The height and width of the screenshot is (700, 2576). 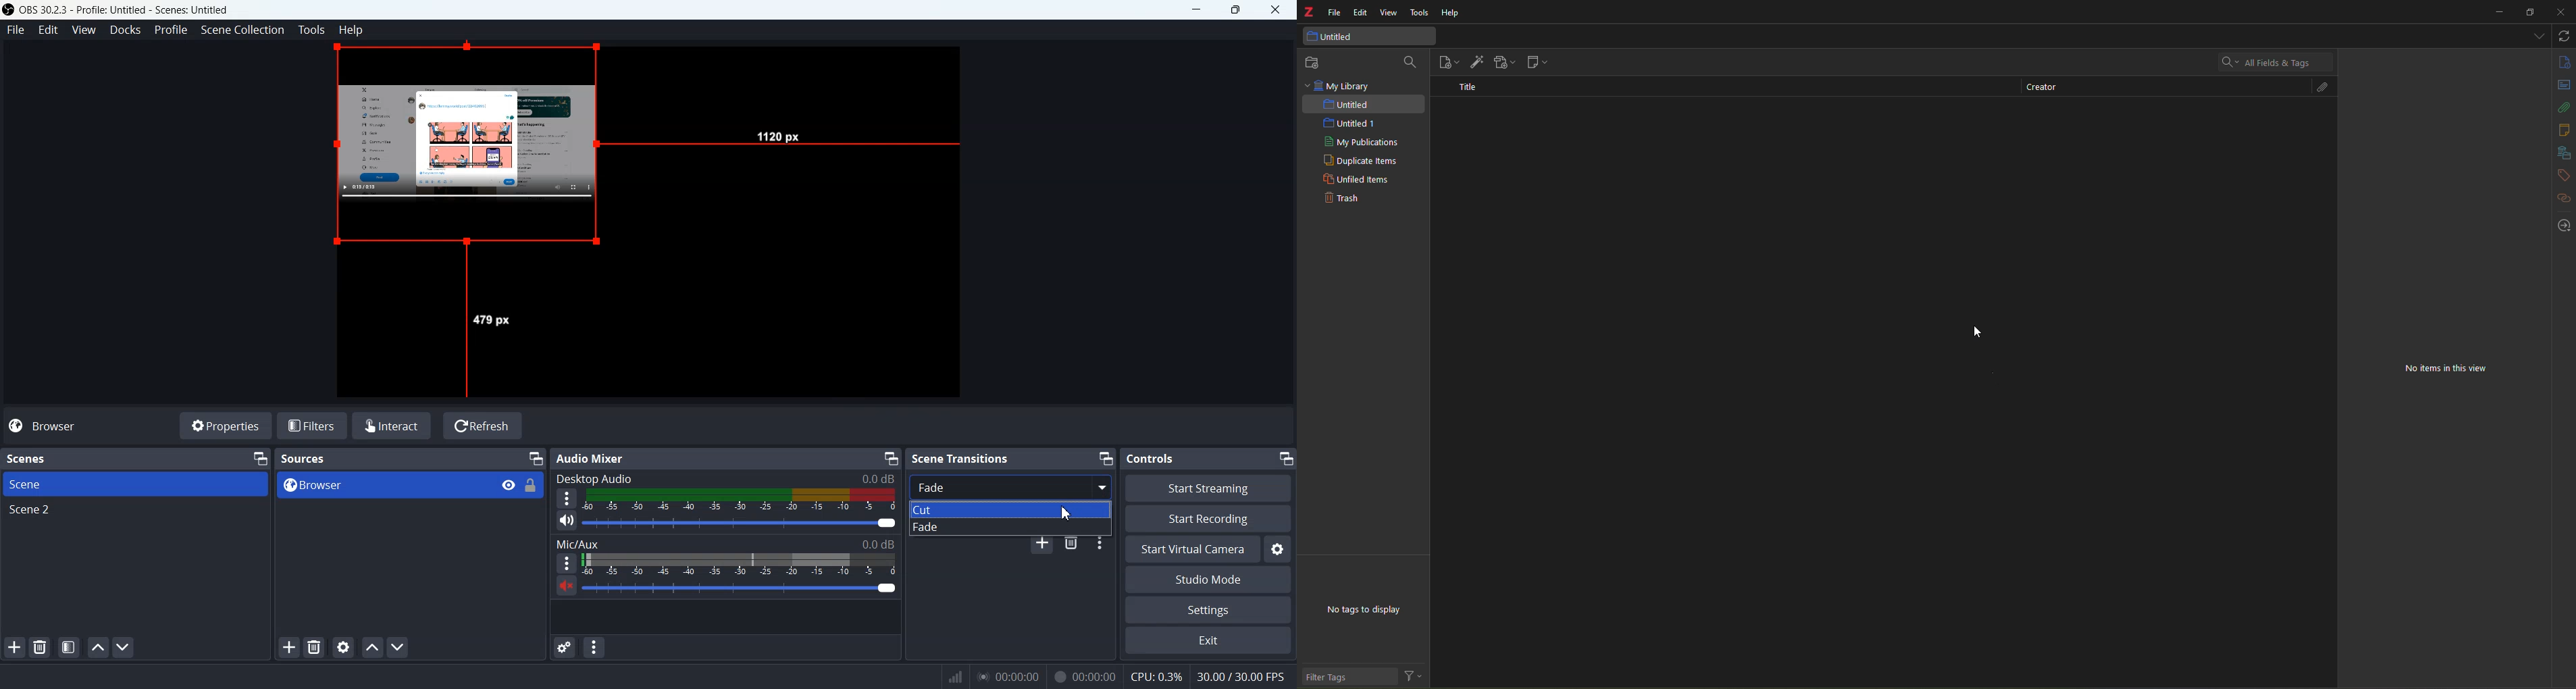 What do you see at coordinates (1341, 200) in the screenshot?
I see `trash` at bounding box center [1341, 200].